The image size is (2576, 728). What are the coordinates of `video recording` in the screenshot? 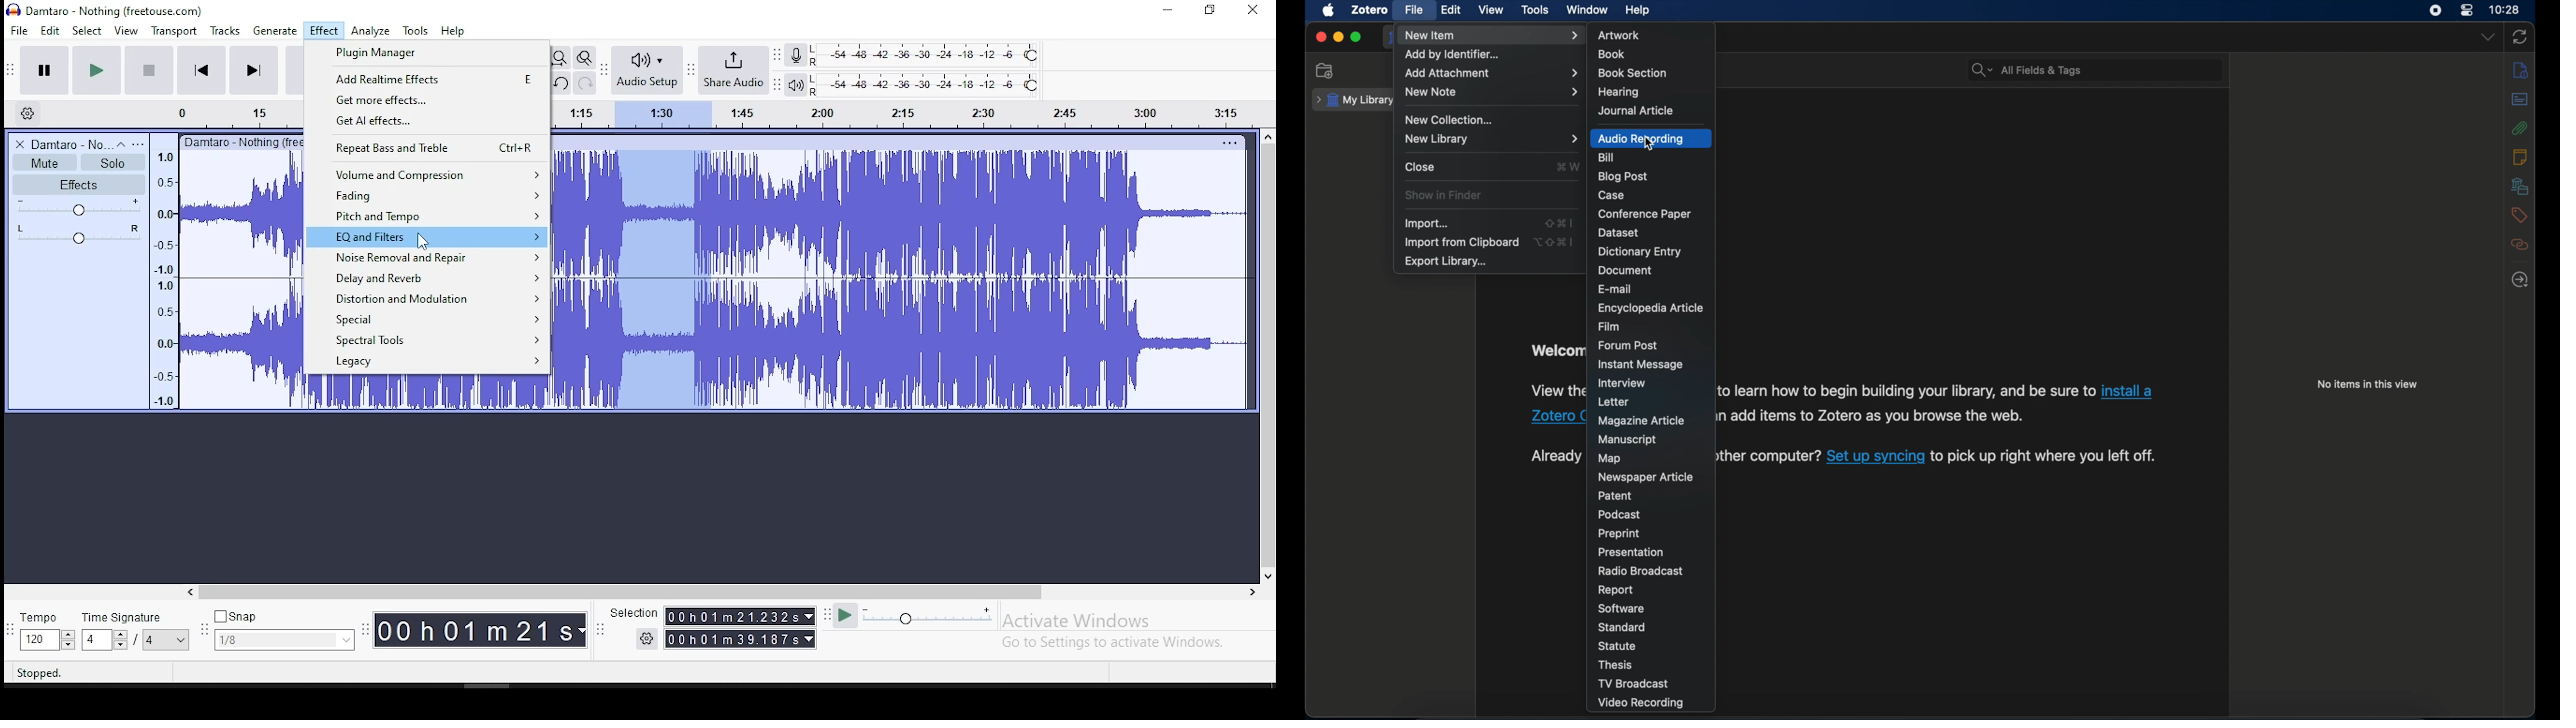 It's located at (1640, 703).